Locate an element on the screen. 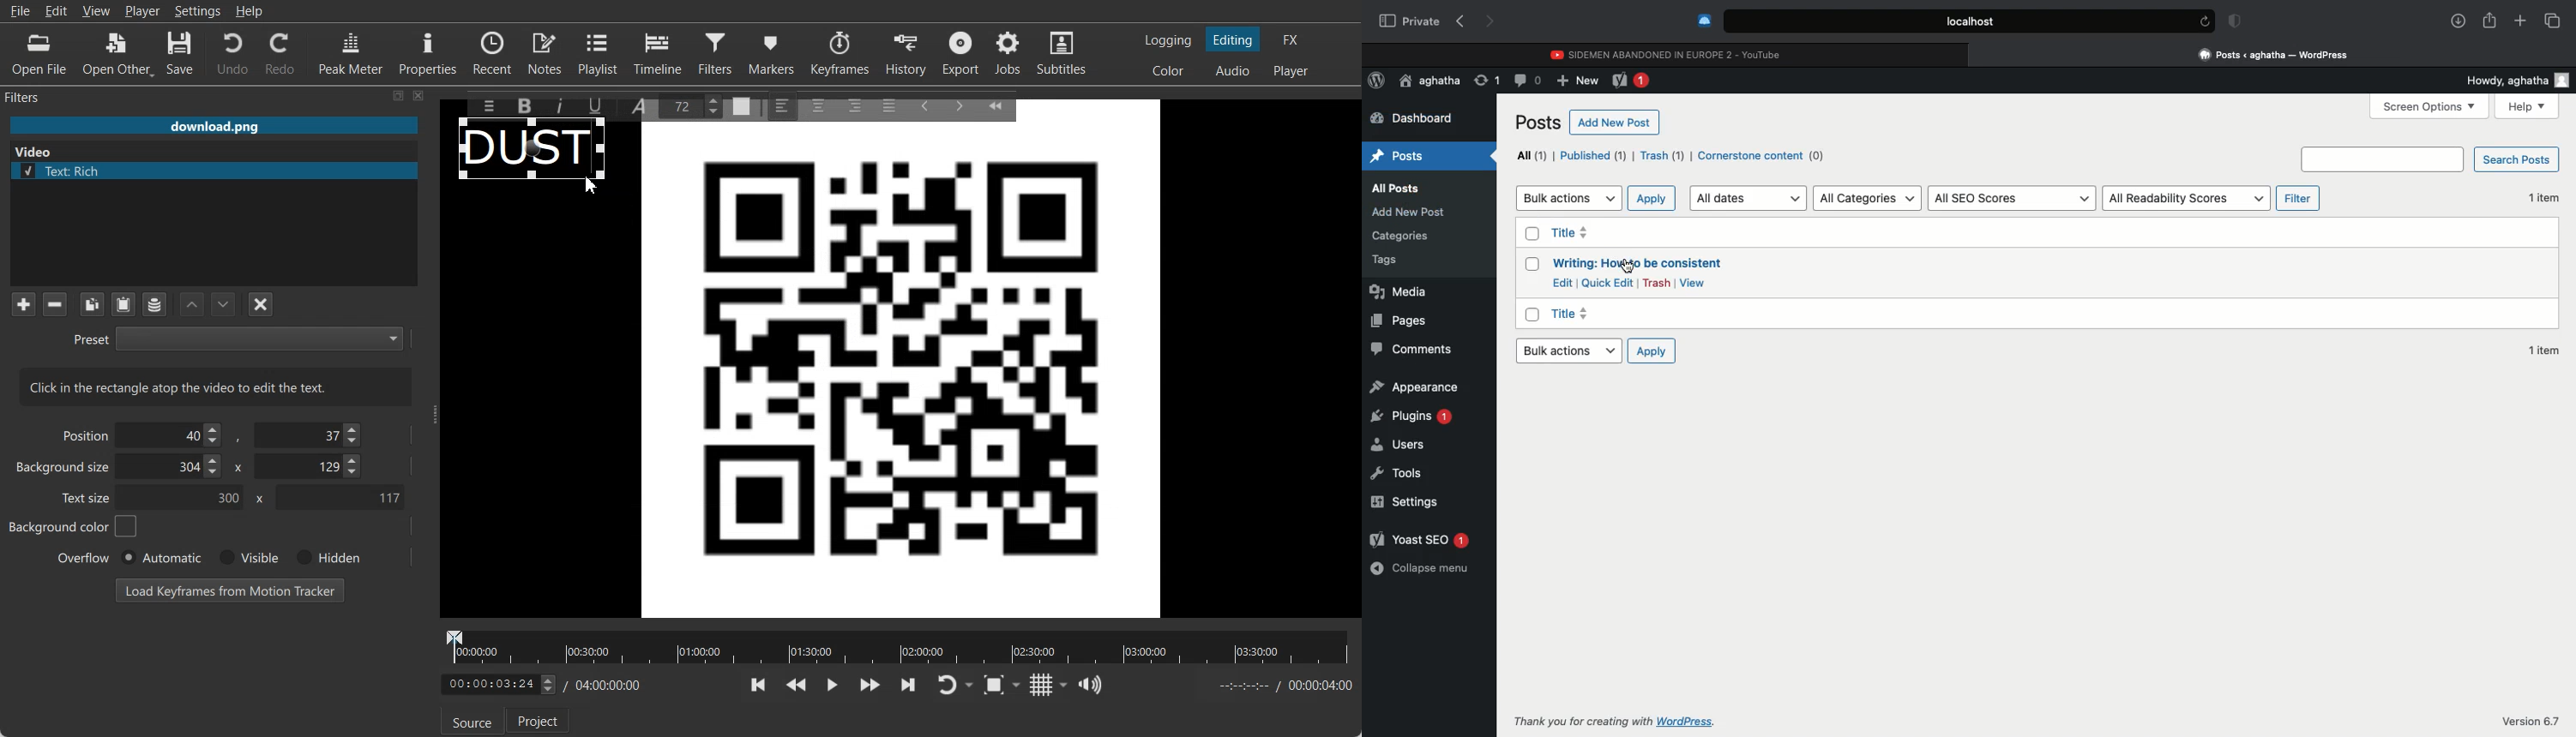 The image size is (2576, 756). Position is located at coordinates (82, 434).